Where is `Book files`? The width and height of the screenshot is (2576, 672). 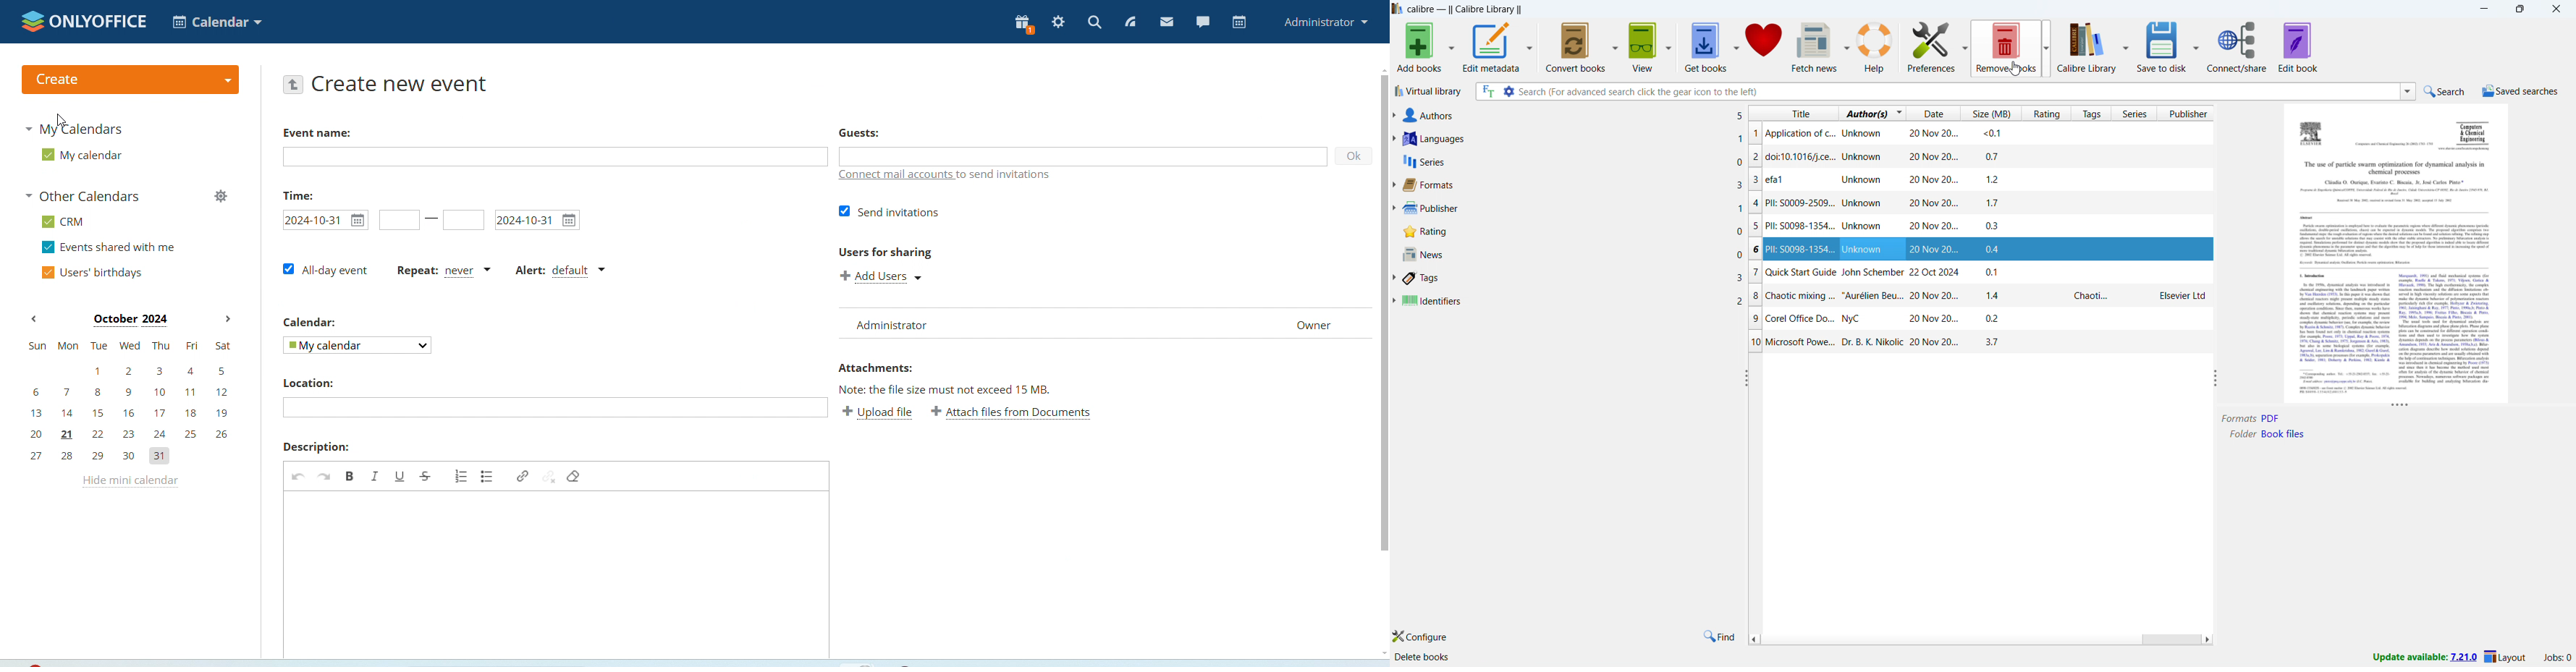 Book files is located at coordinates (2283, 434).